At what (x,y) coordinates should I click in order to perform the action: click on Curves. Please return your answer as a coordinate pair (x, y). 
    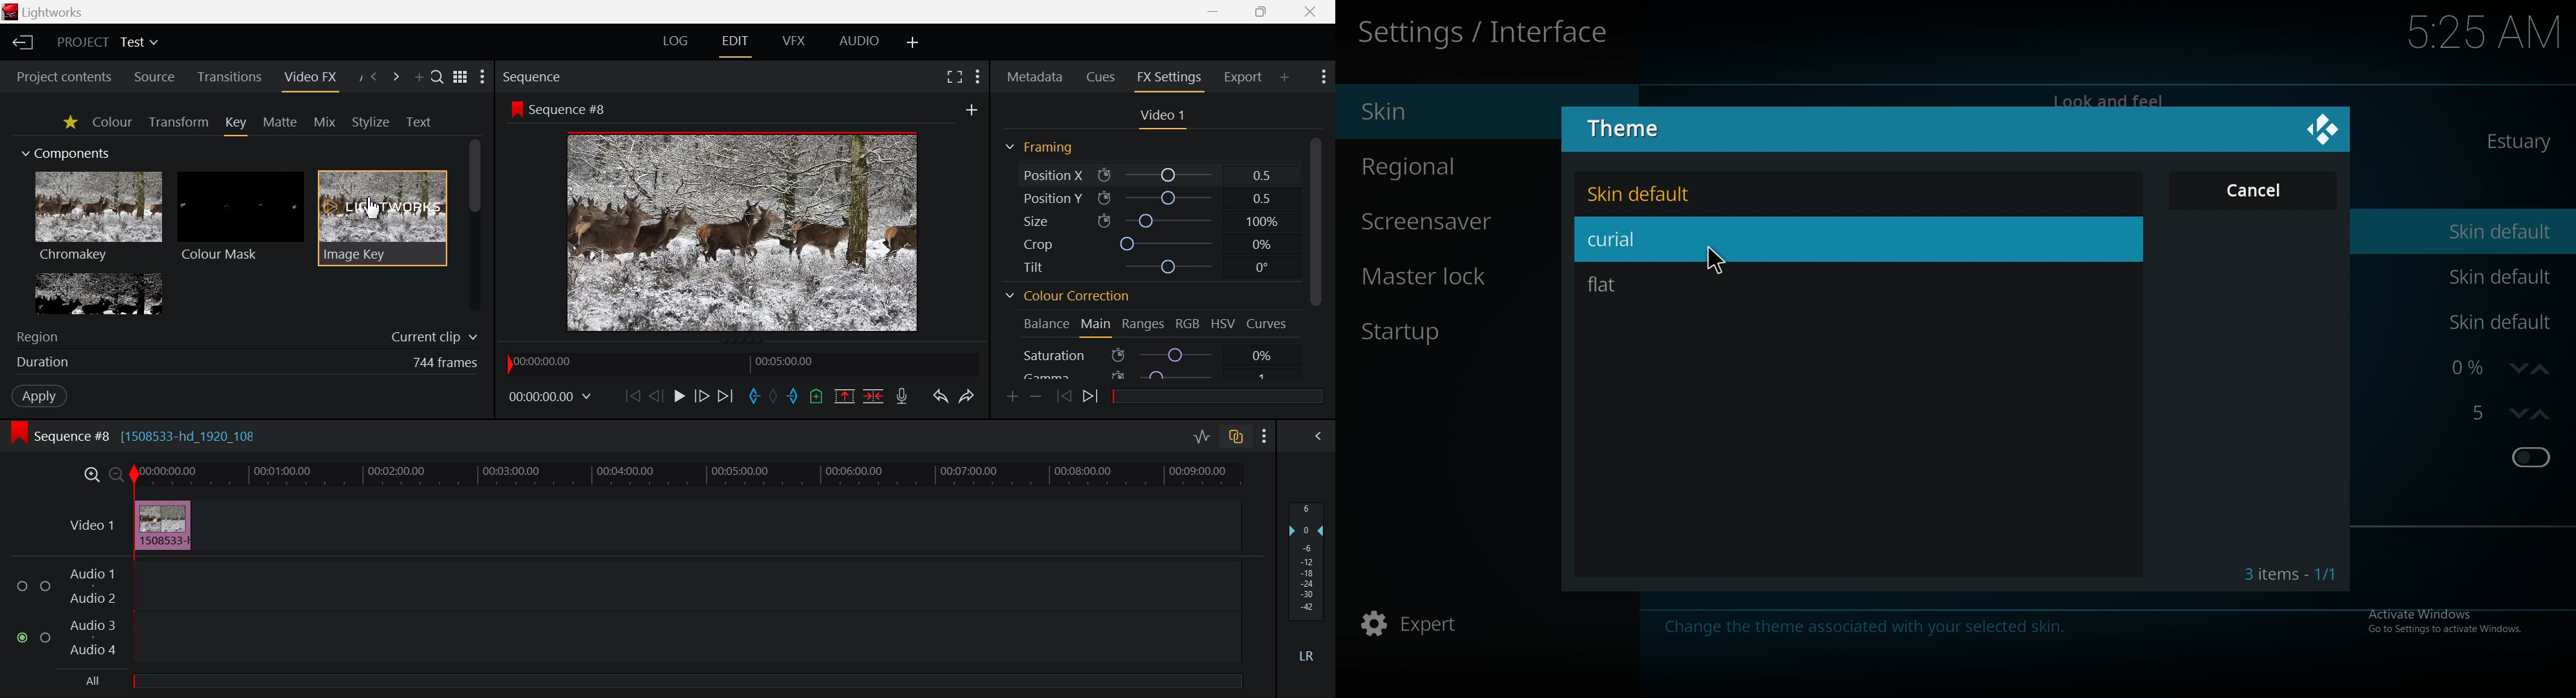
    Looking at the image, I should click on (1266, 324).